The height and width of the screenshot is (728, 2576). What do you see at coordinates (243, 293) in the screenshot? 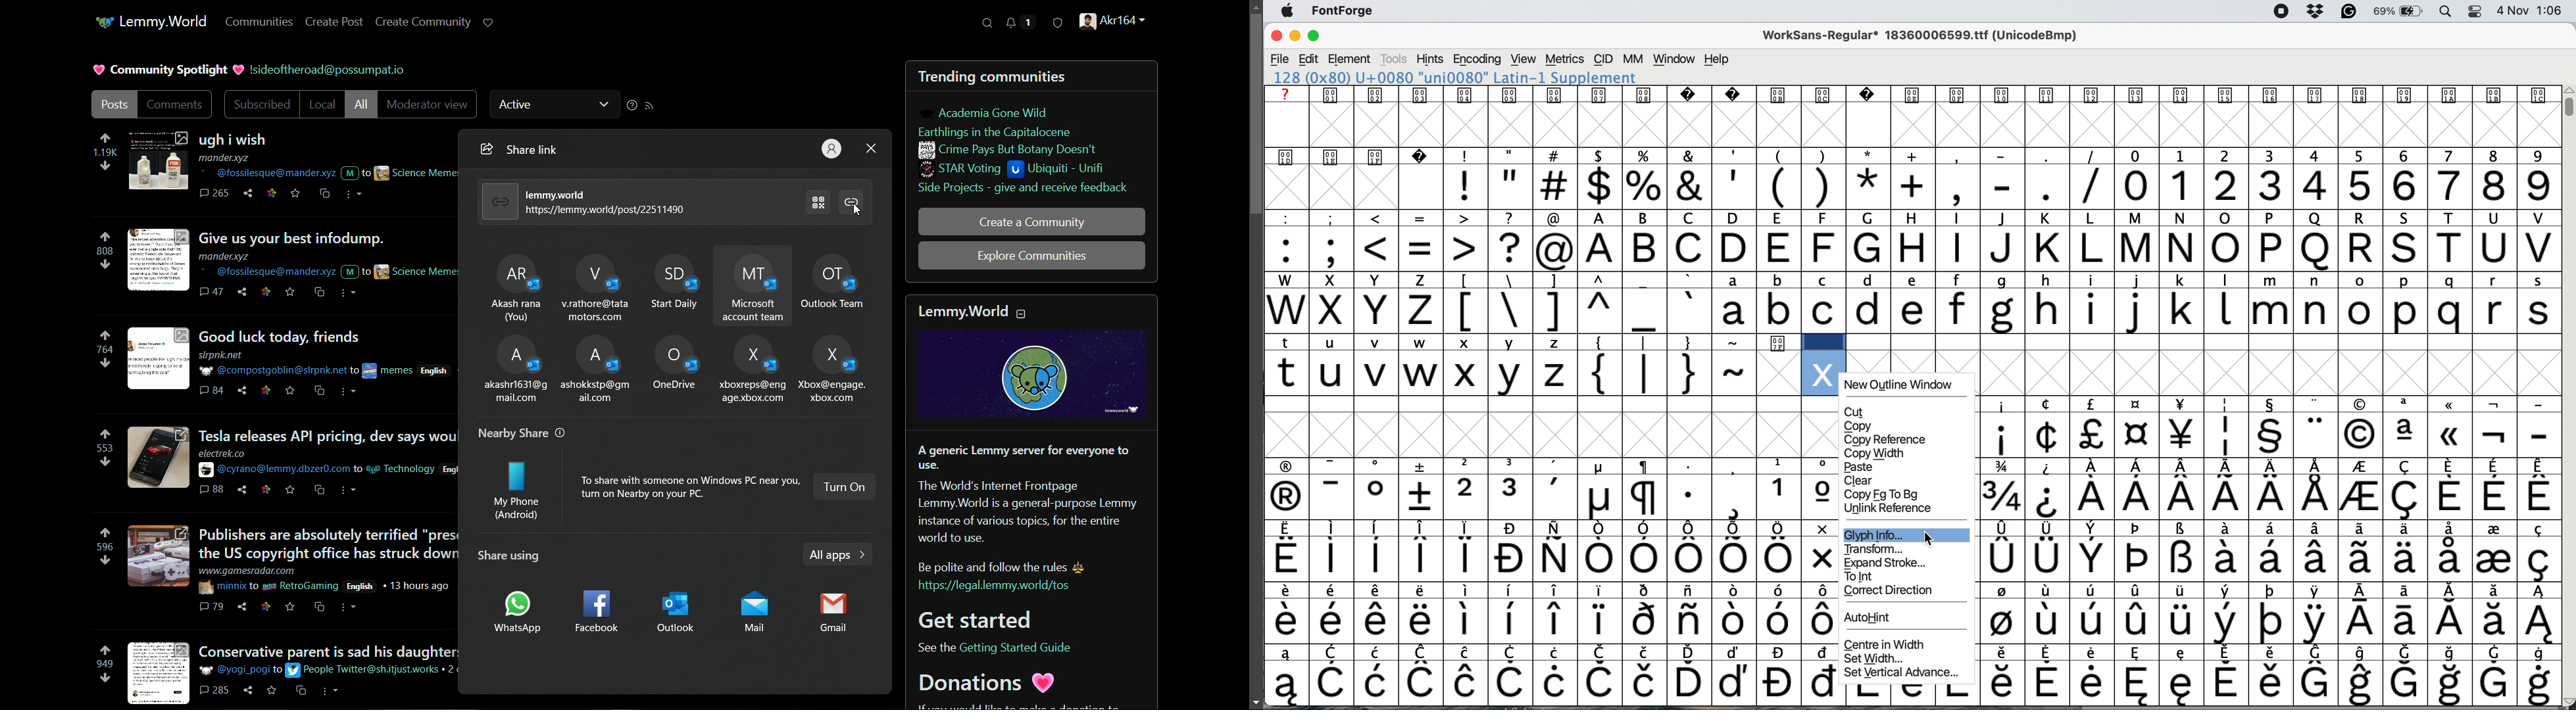
I see `share` at bounding box center [243, 293].